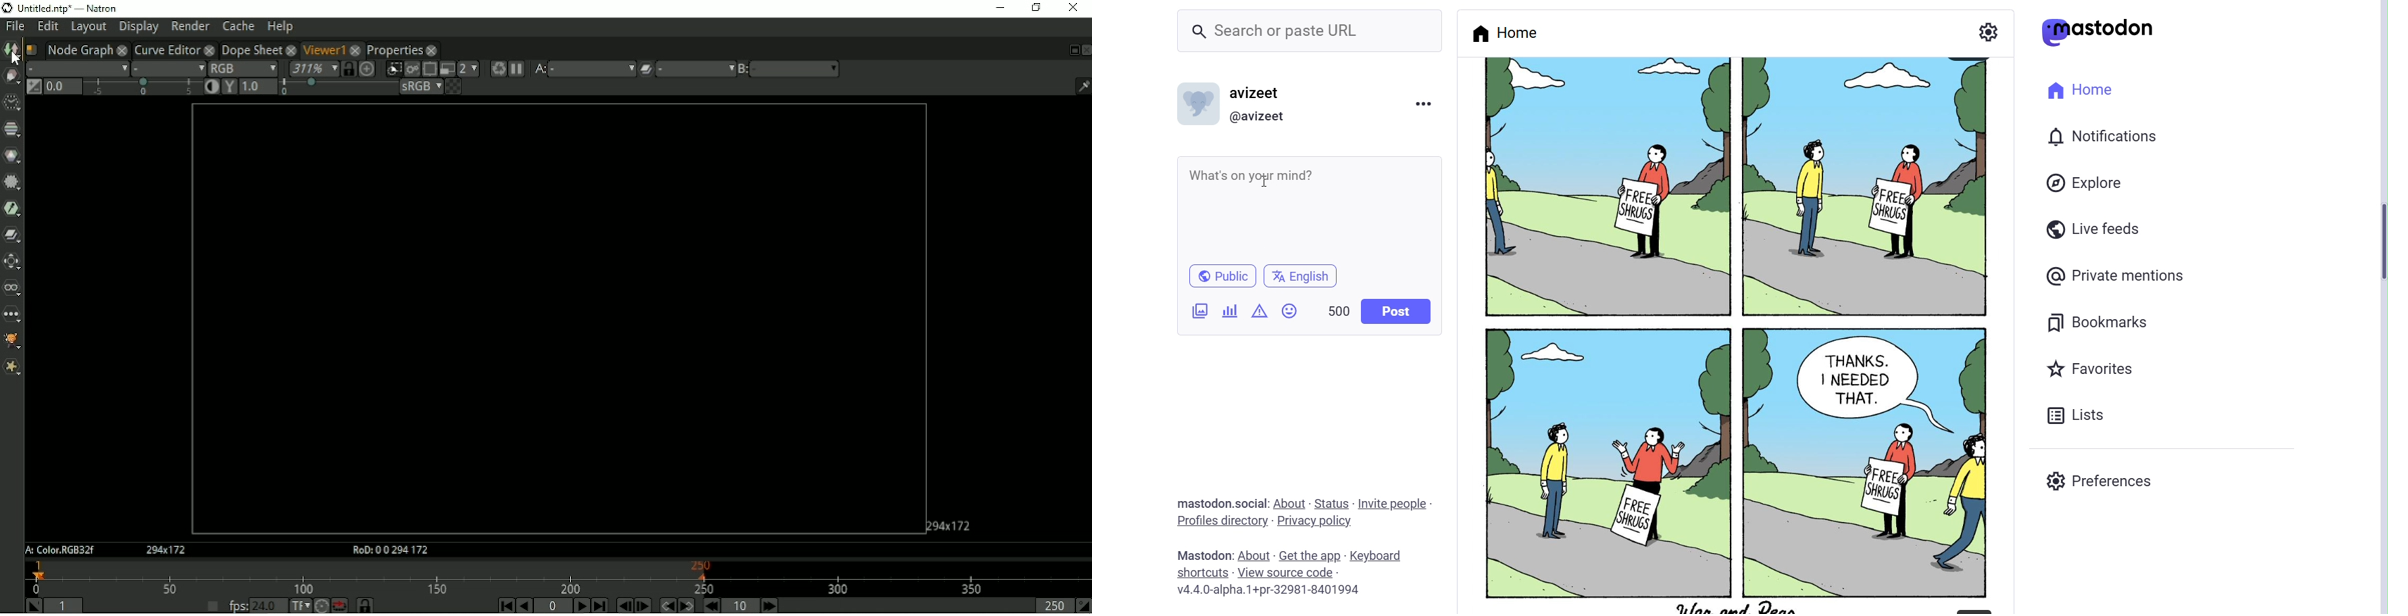 Image resolution: width=2408 pixels, height=616 pixels. Describe the element at coordinates (1505, 32) in the screenshot. I see `Home` at that location.